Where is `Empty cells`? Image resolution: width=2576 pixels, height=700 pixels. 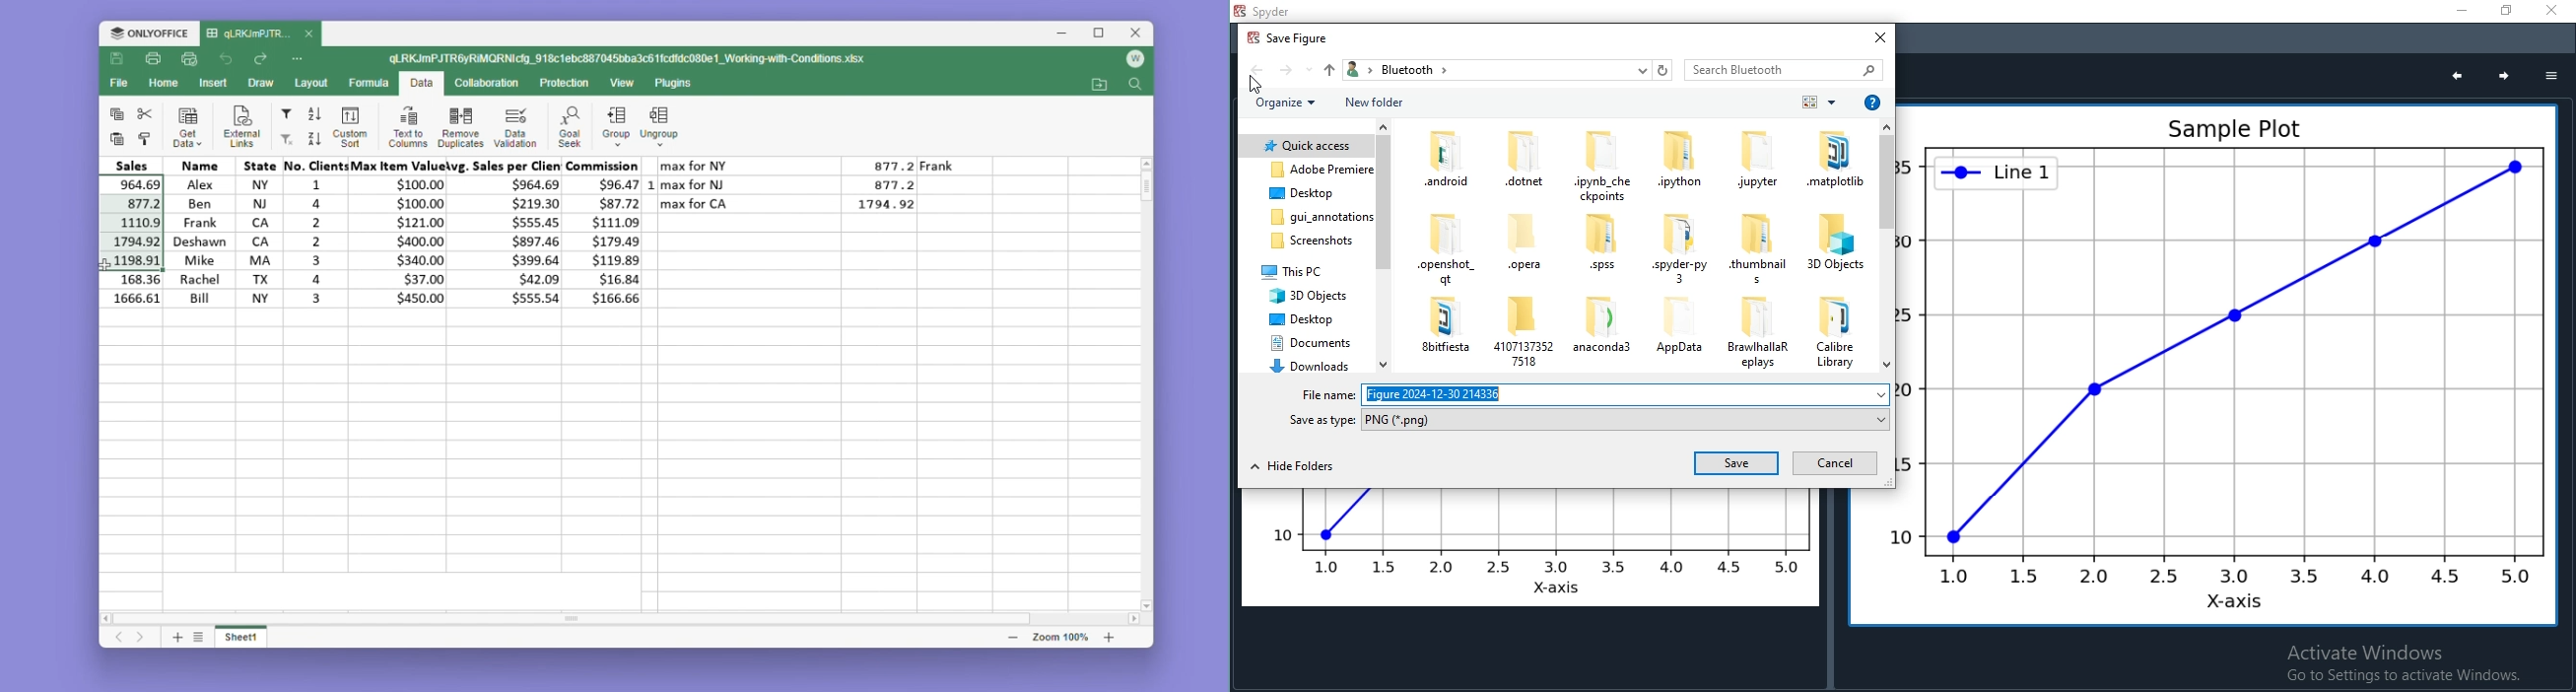 Empty cells is located at coordinates (623, 461).